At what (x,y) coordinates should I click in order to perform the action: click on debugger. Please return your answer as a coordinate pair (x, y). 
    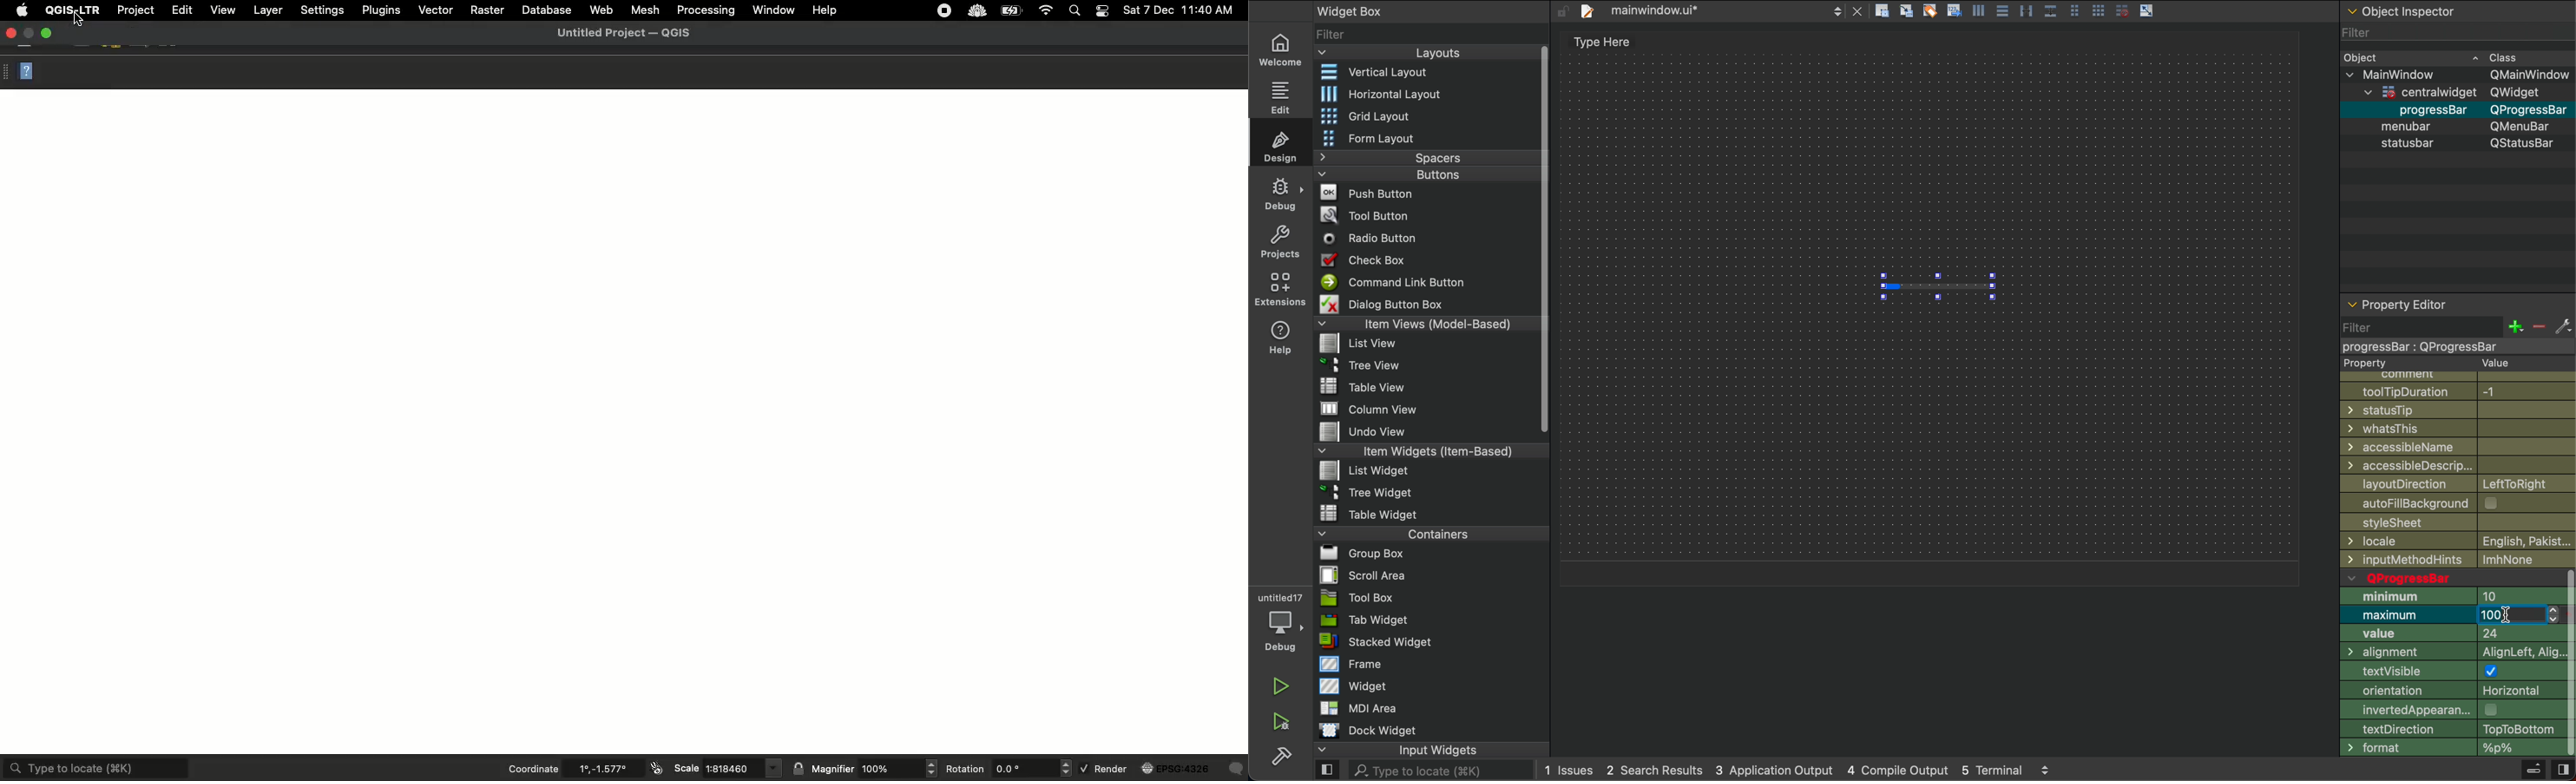
    Looking at the image, I should click on (1280, 621).